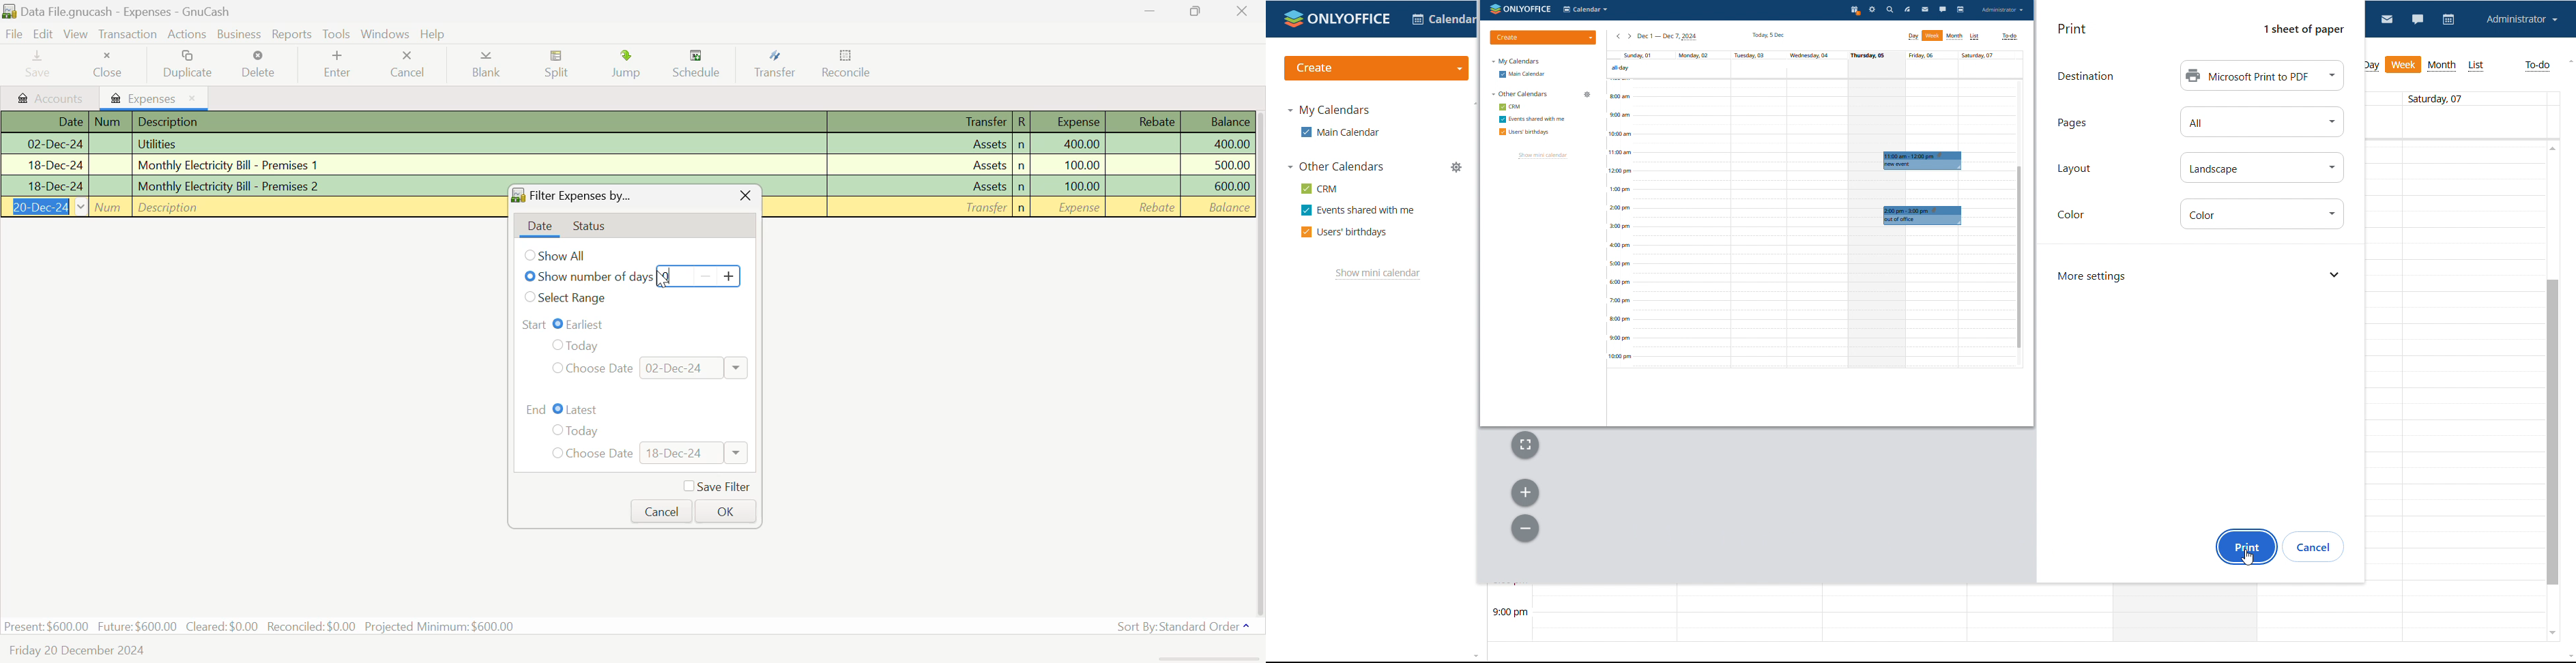 This screenshot has width=2576, height=672. What do you see at coordinates (560, 256) in the screenshot?
I see `Show All` at bounding box center [560, 256].